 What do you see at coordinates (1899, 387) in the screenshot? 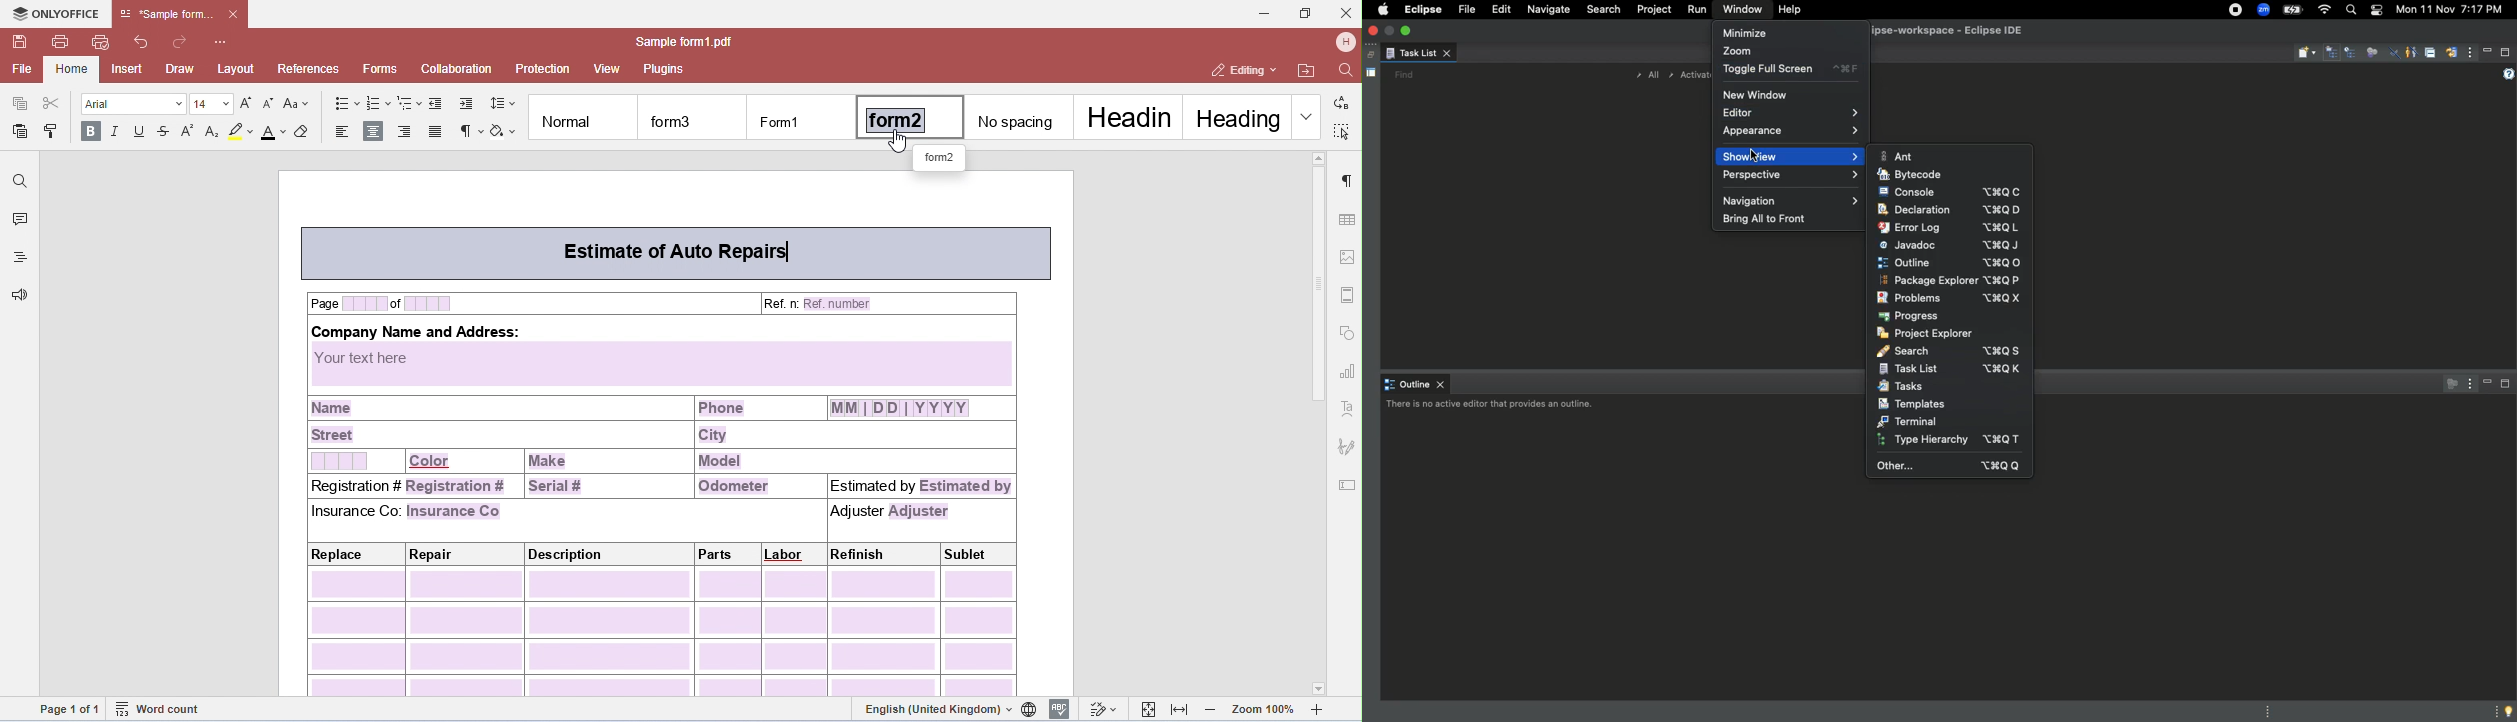
I see `Tasks` at bounding box center [1899, 387].